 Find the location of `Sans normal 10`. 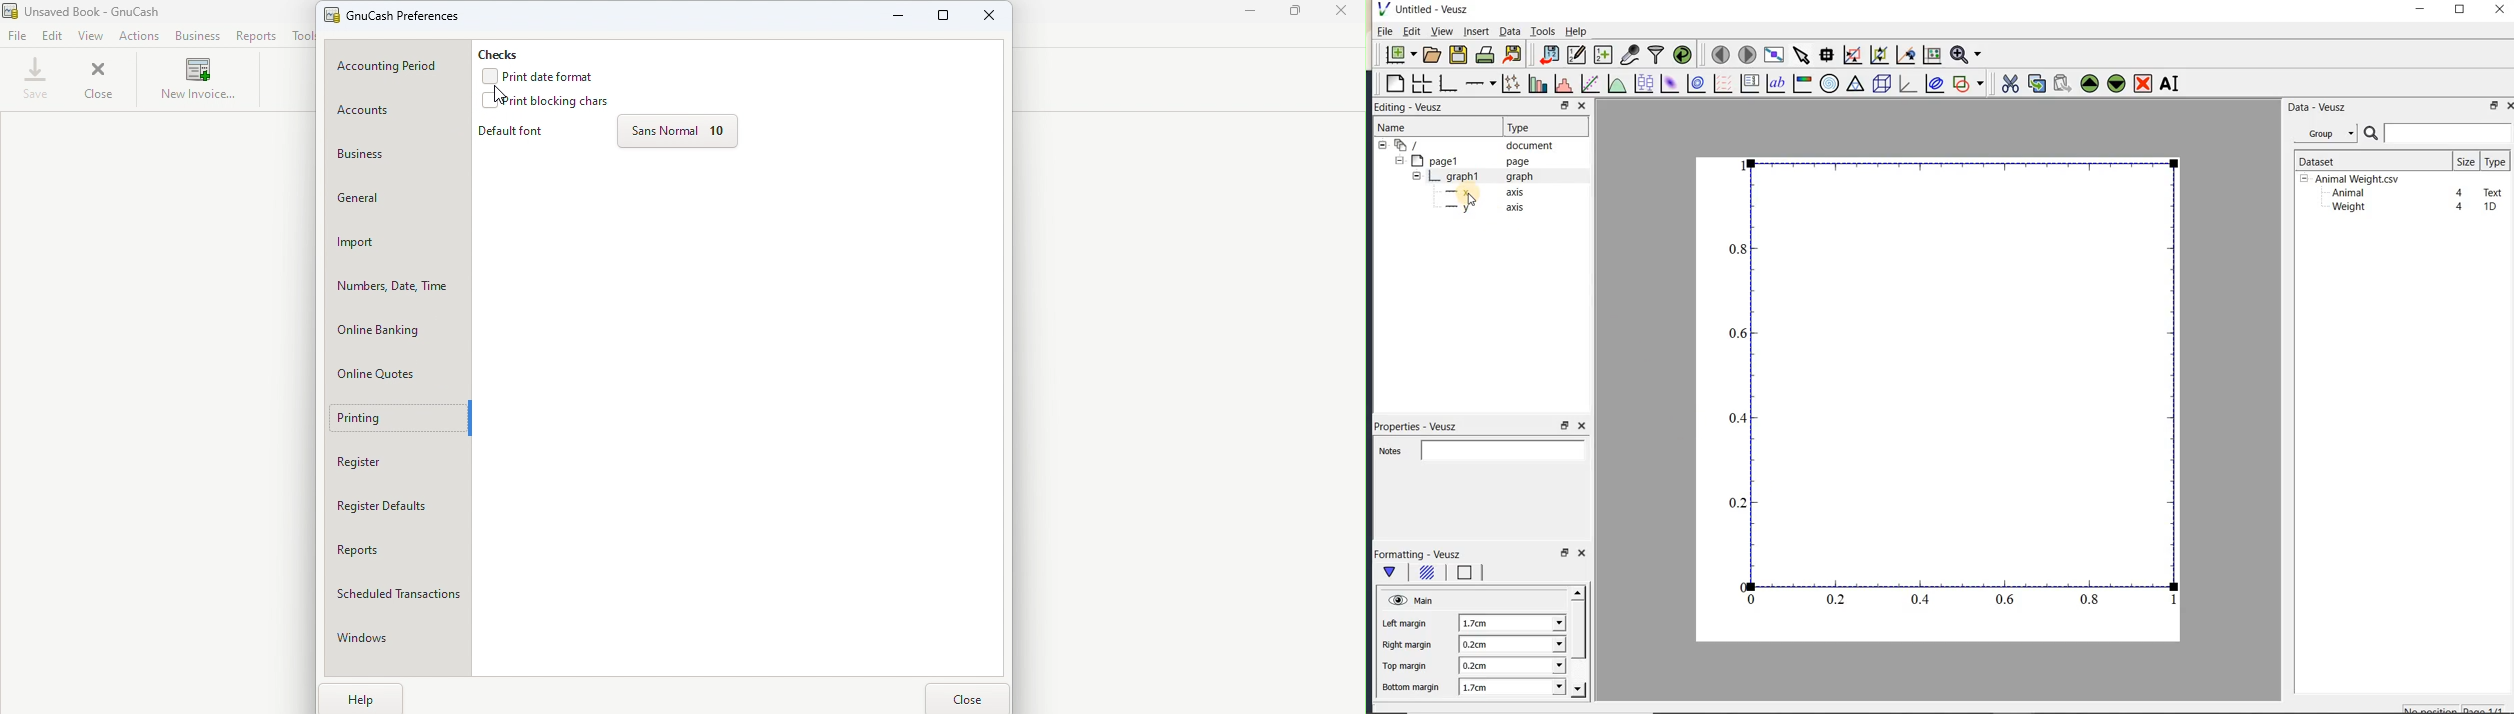

Sans normal 10 is located at coordinates (682, 133).